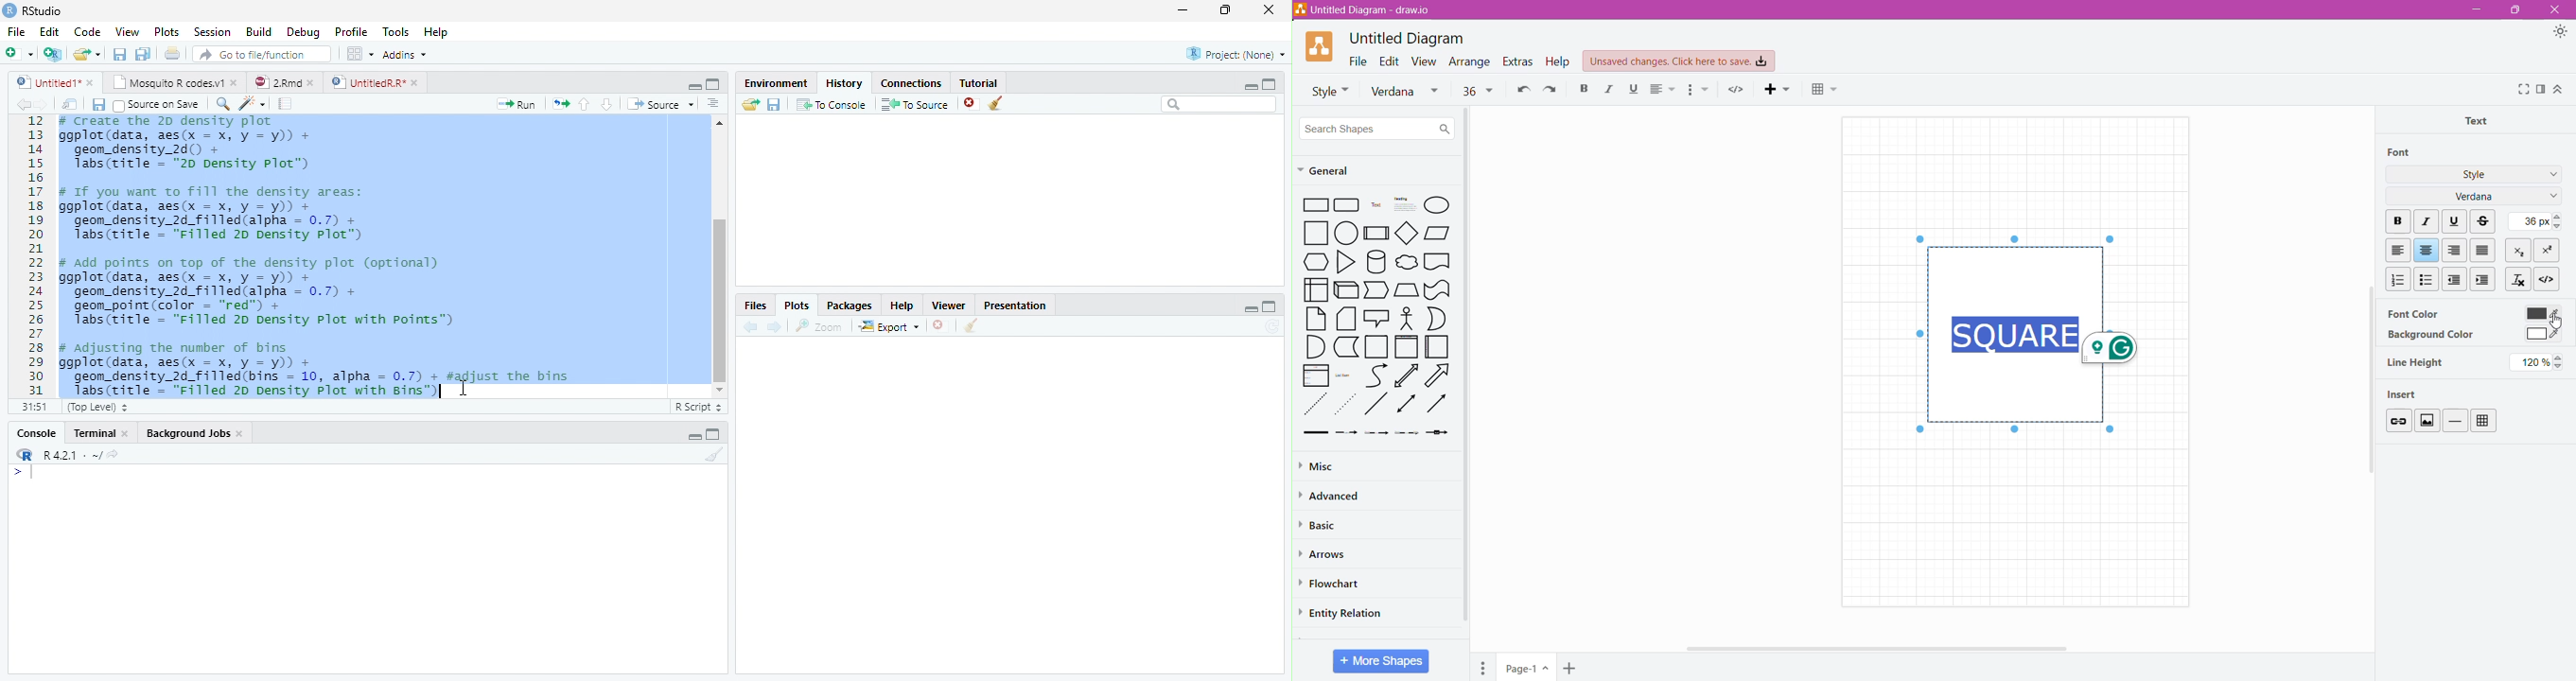 The height and width of the screenshot is (700, 2576). I want to click on Bold, so click(2398, 222).